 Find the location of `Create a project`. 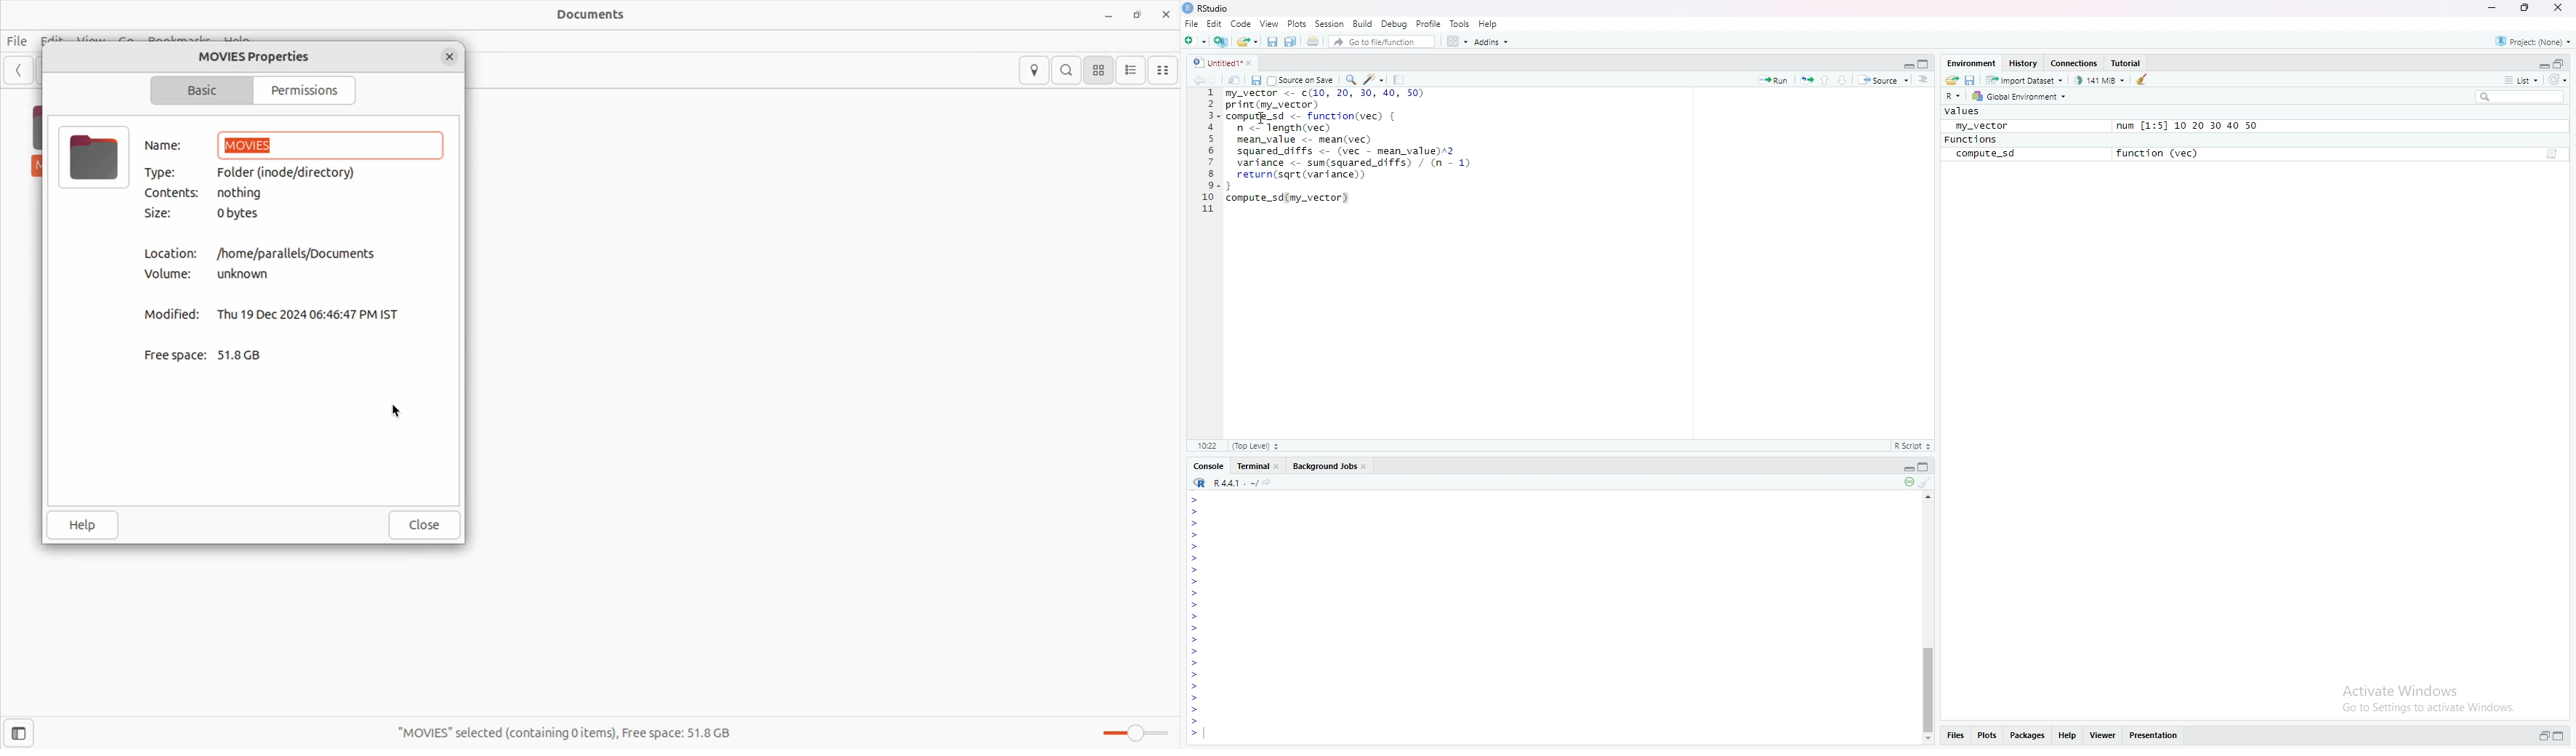

Create a project is located at coordinates (1220, 40).